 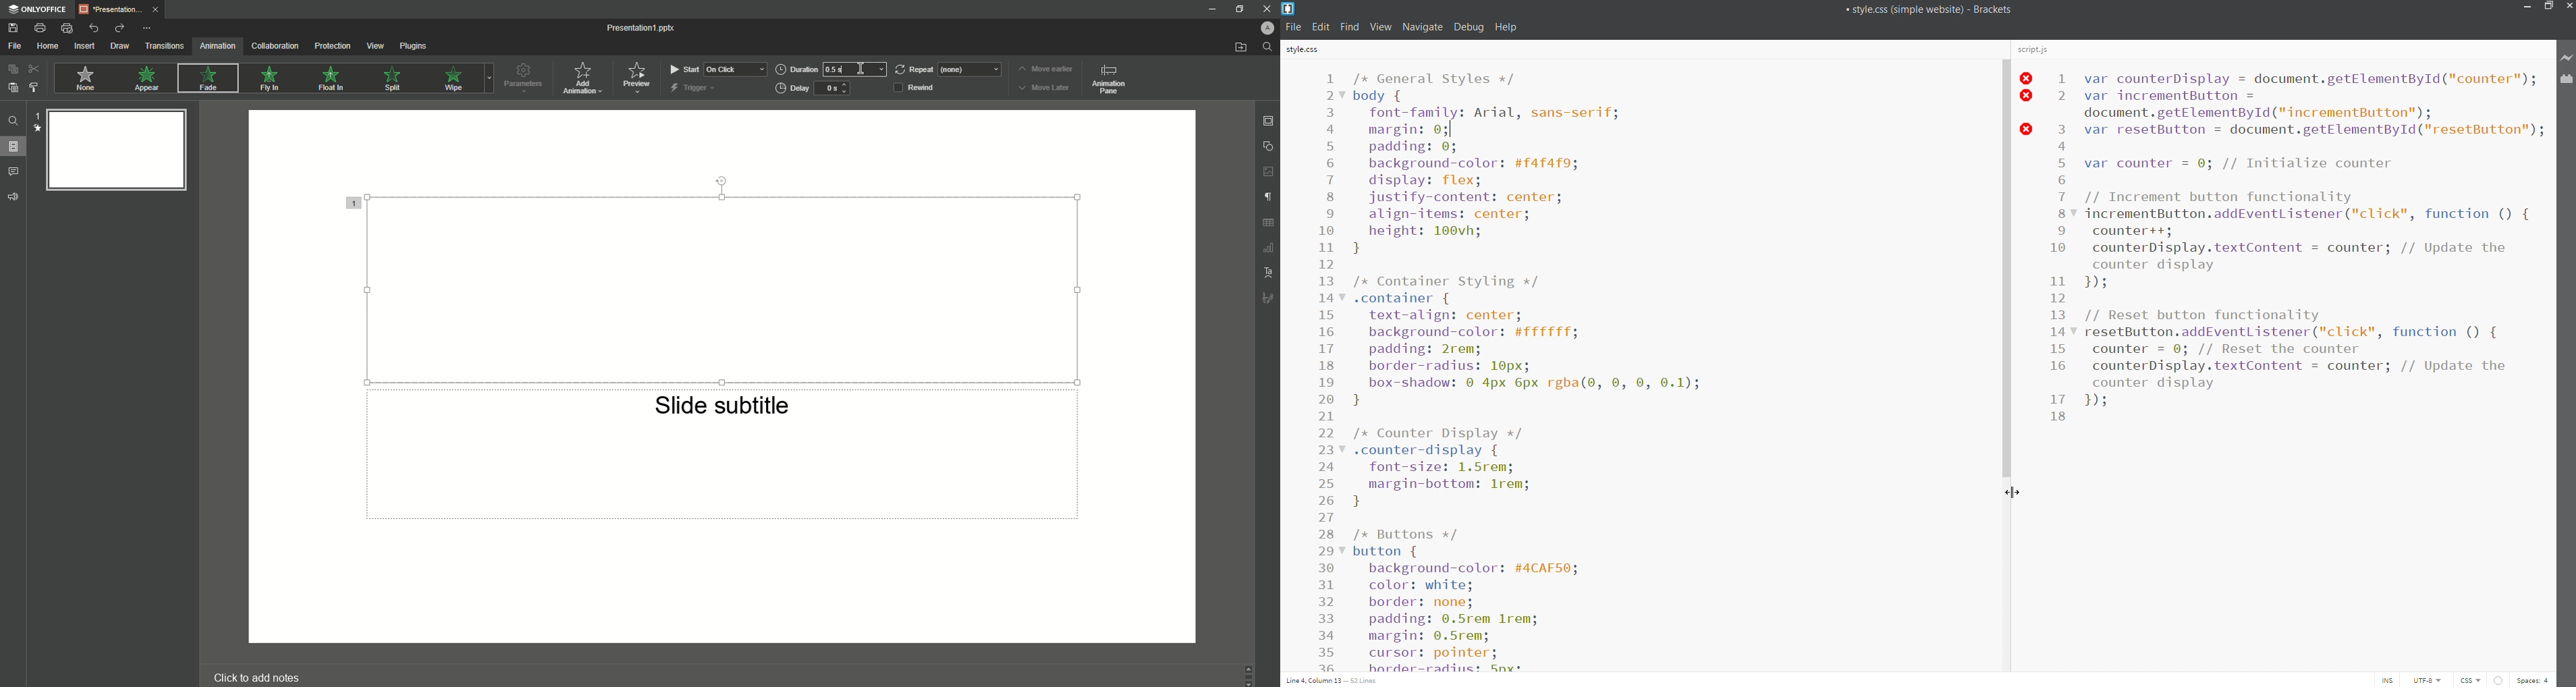 What do you see at coordinates (165, 45) in the screenshot?
I see `Transitions` at bounding box center [165, 45].